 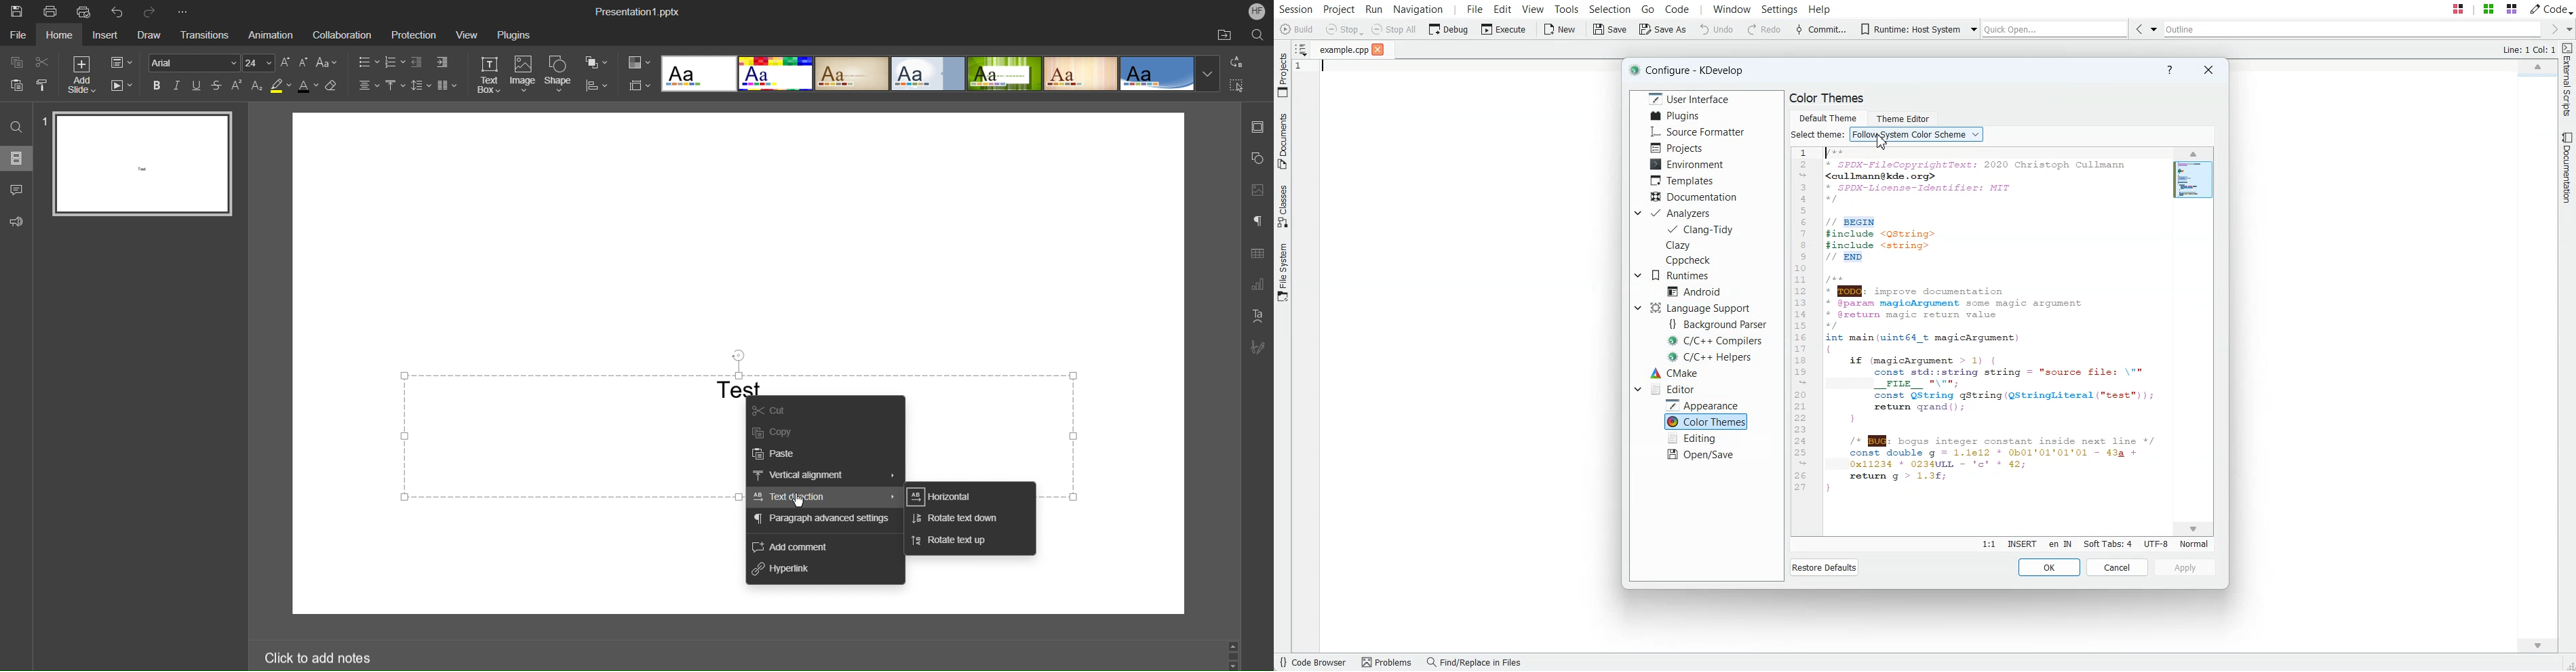 What do you see at coordinates (1258, 347) in the screenshot?
I see `Signature` at bounding box center [1258, 347].